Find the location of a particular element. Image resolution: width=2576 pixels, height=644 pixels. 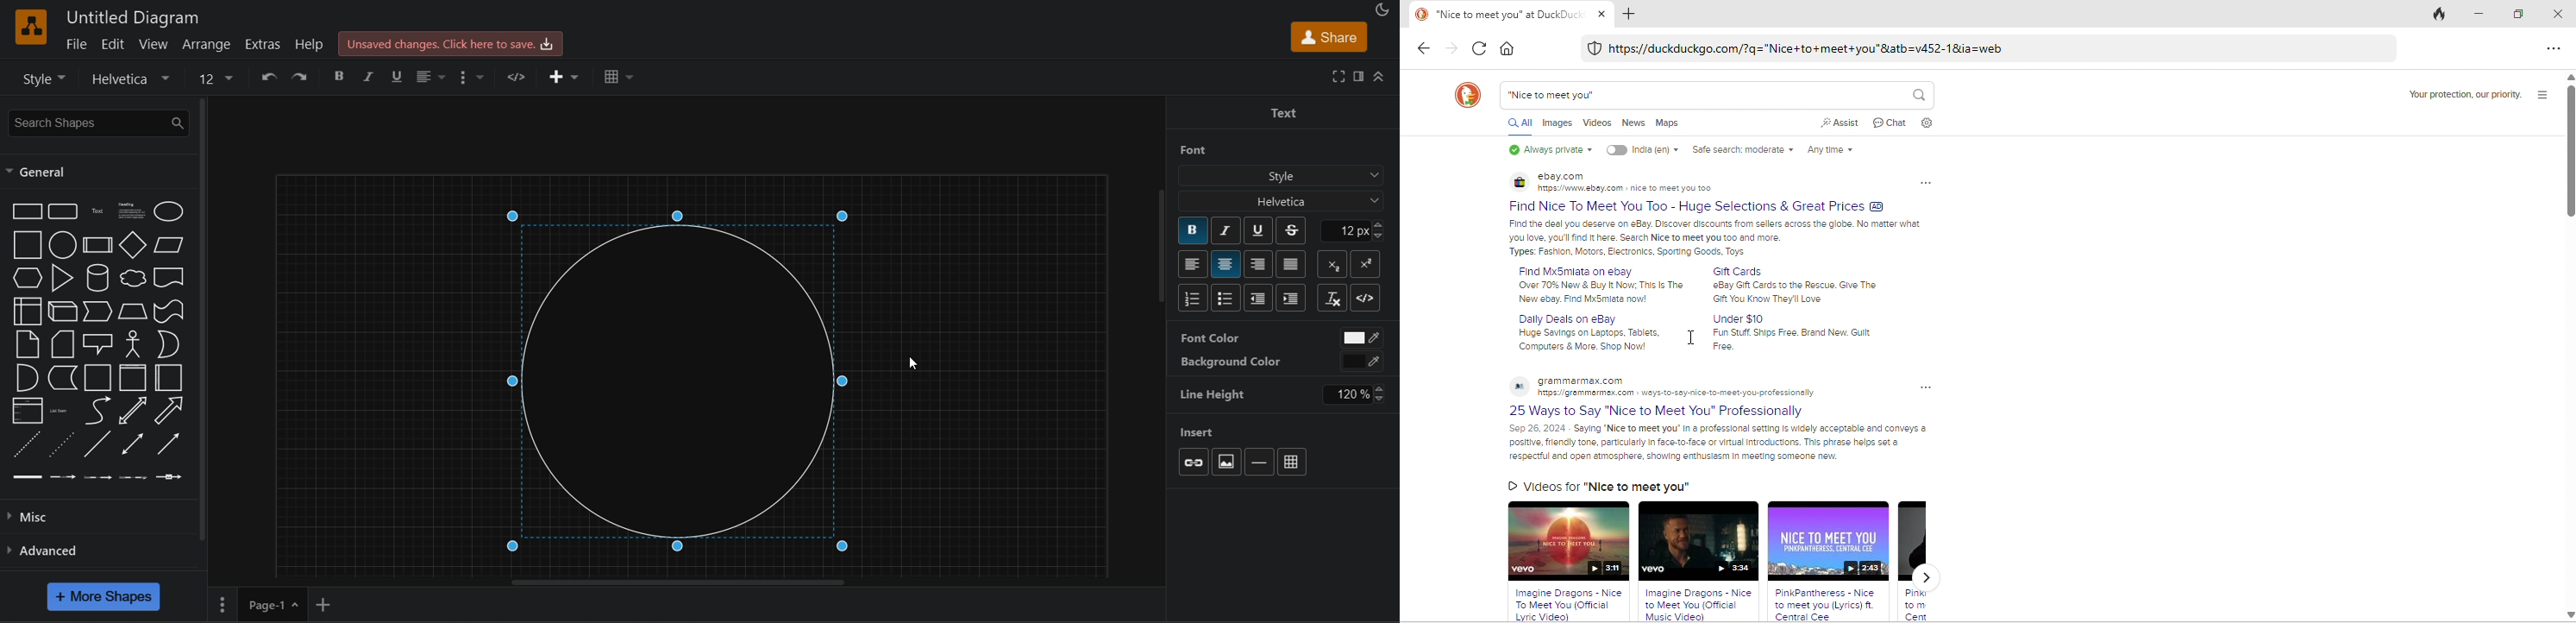

Cursor is located at coordinates (914, 363).